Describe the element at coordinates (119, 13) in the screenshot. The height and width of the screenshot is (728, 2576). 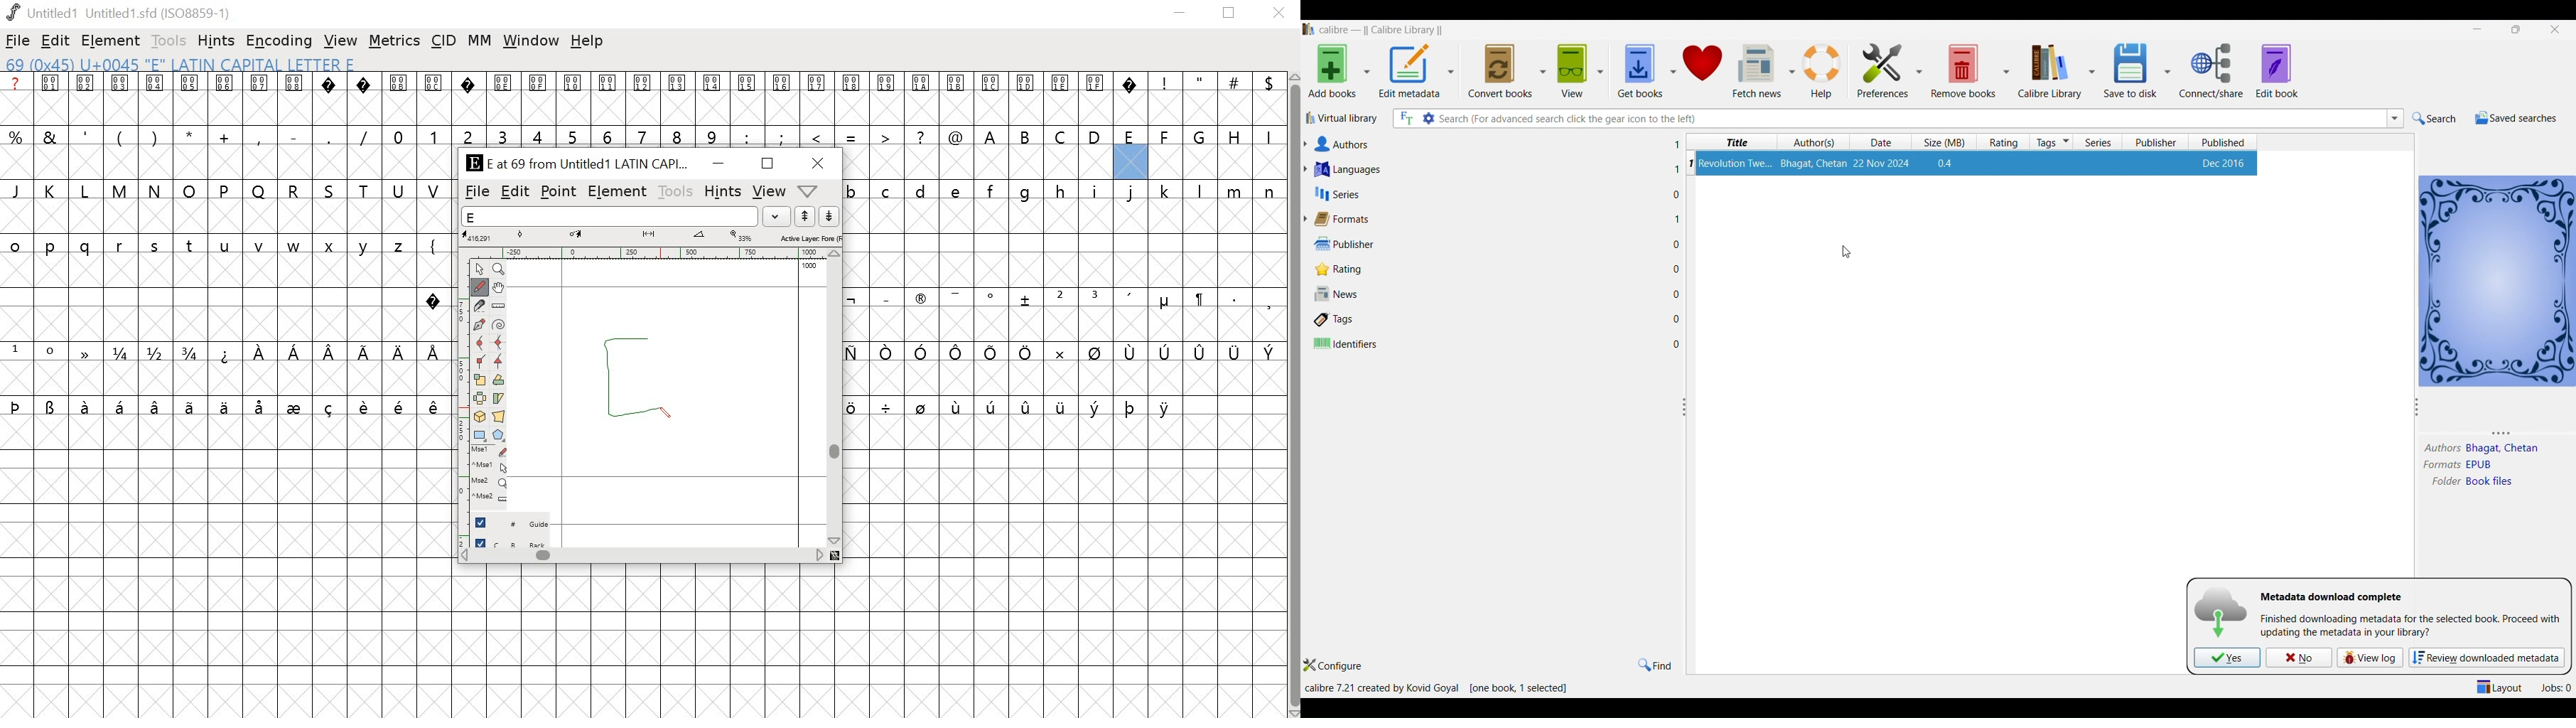
I see `Untitled1 Untitled 1.sfd (IS08859-1)` at that location.